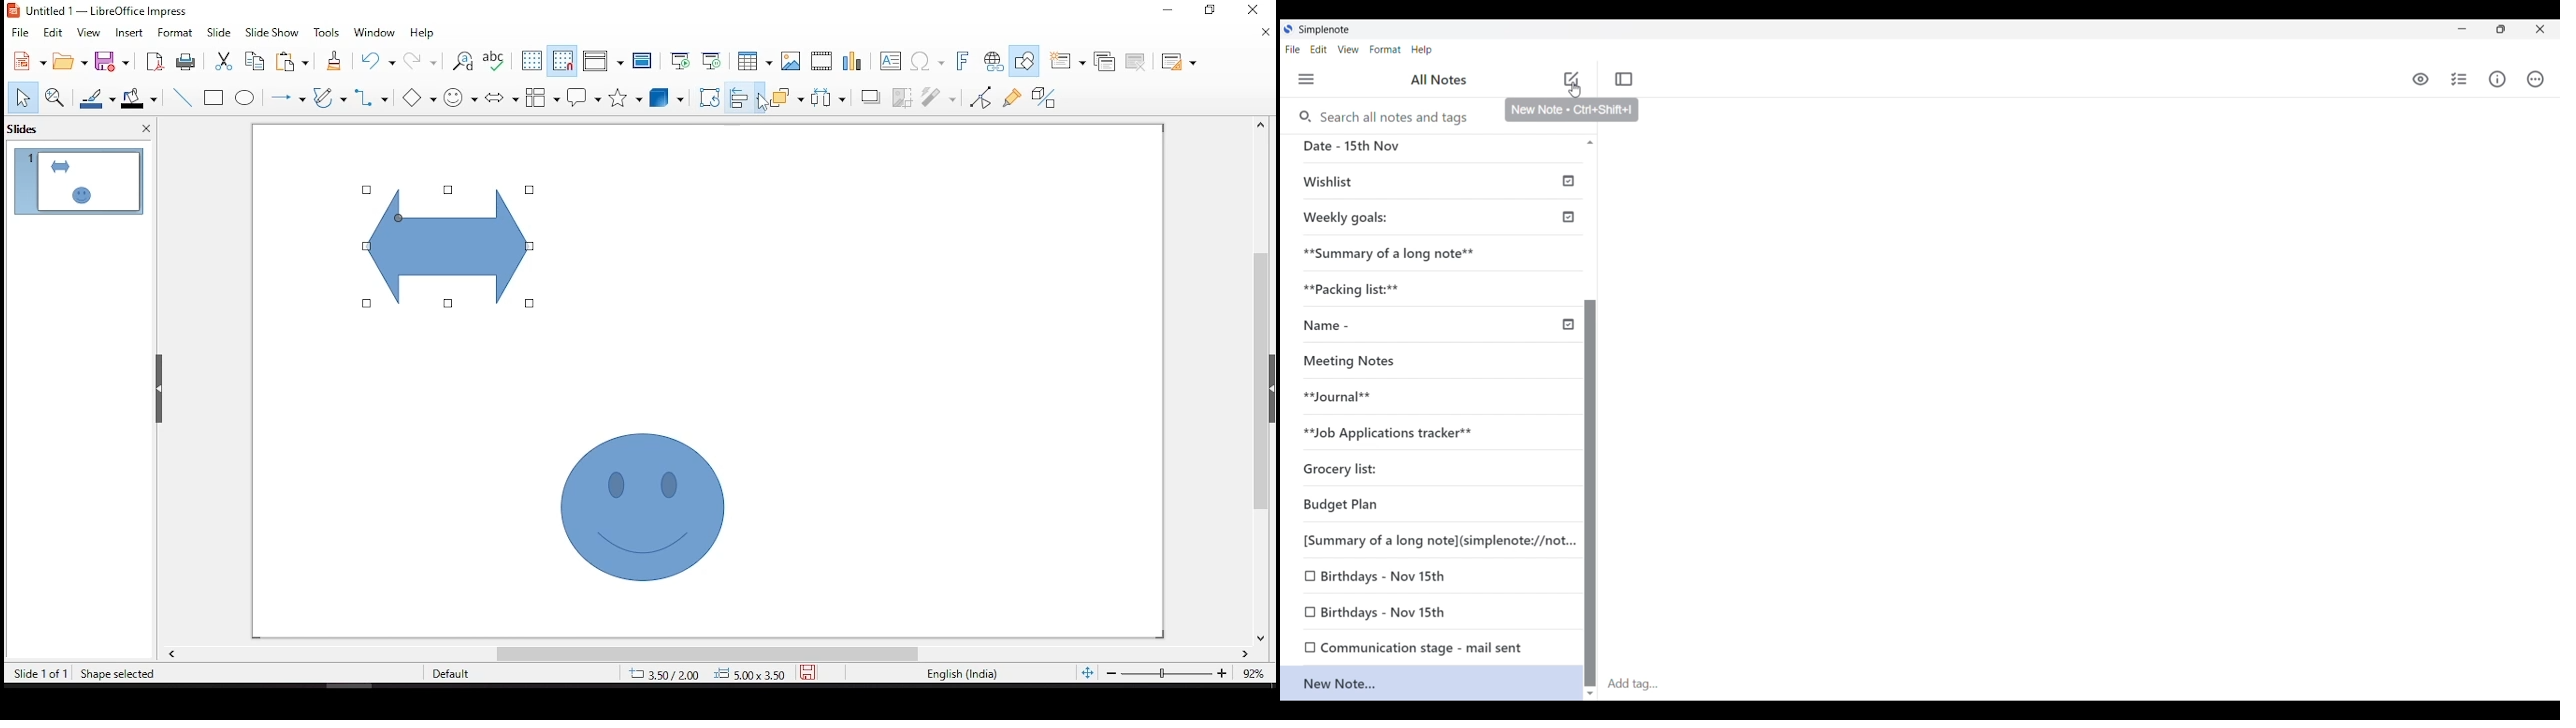 The image size is (2576, 728). What do you see at coordinates (821, 62) in the screenshot?
I see `insert audio or video` at bounding box center [821, 62].